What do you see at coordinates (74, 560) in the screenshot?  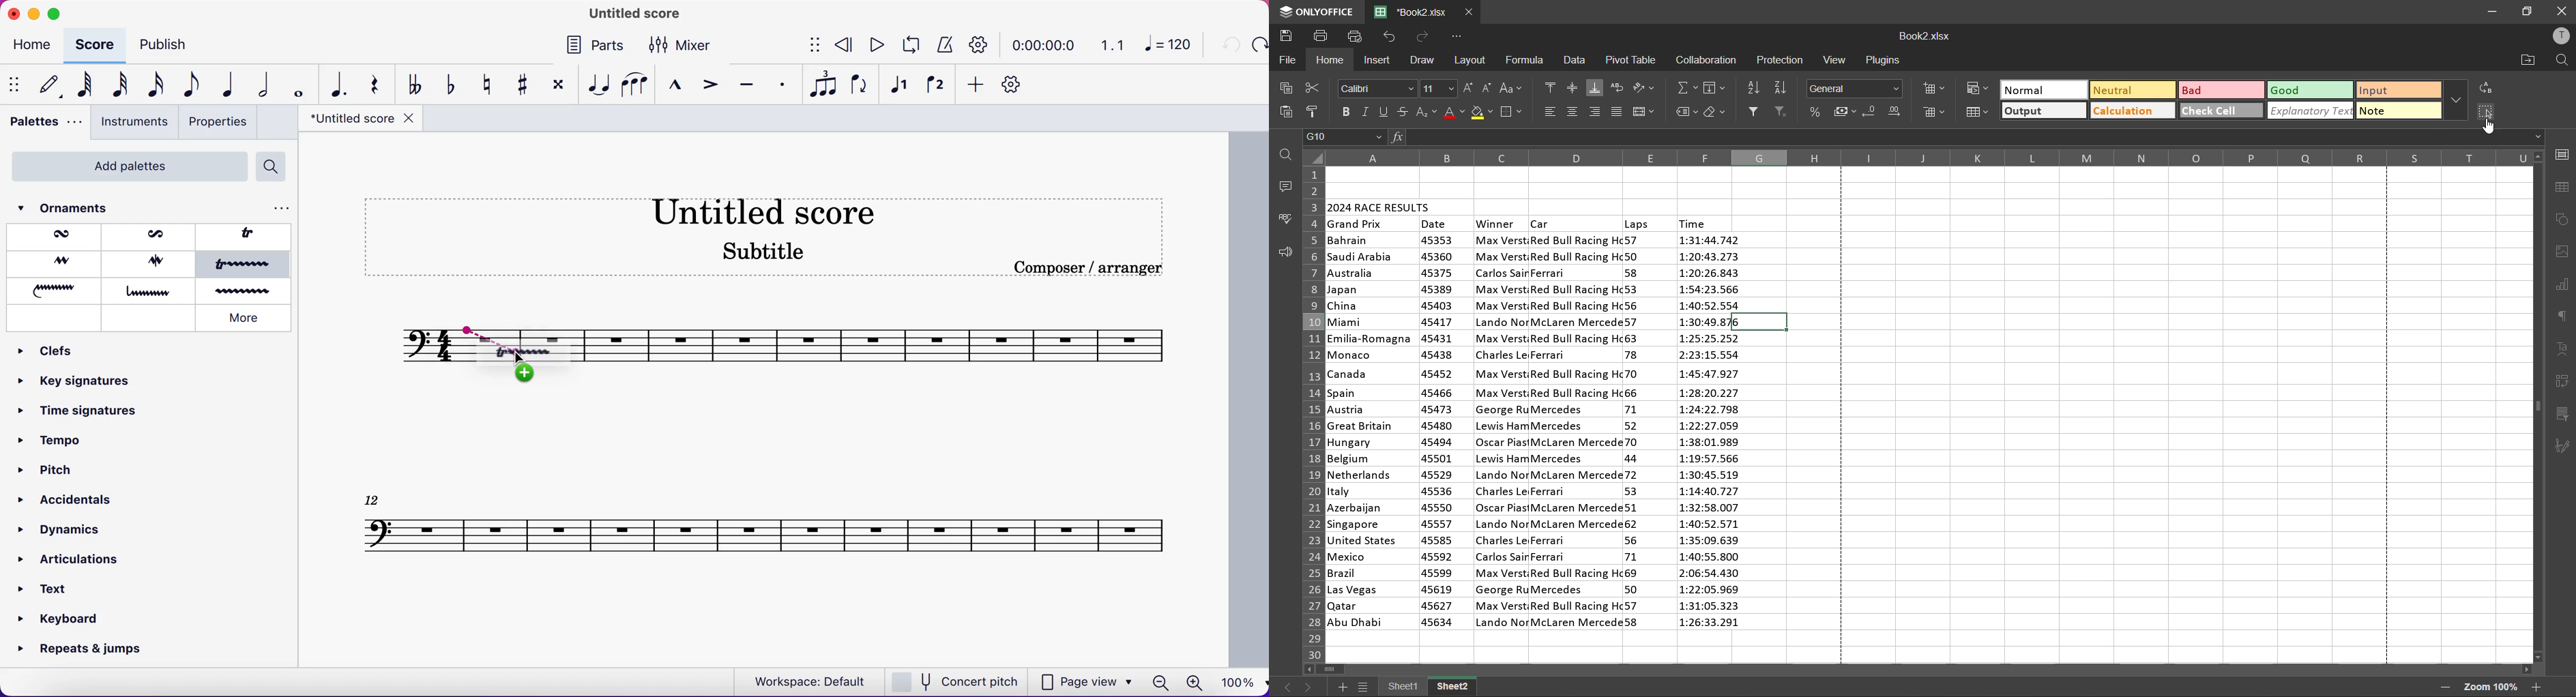 I see `articulations` at bounding box center [74, 560].